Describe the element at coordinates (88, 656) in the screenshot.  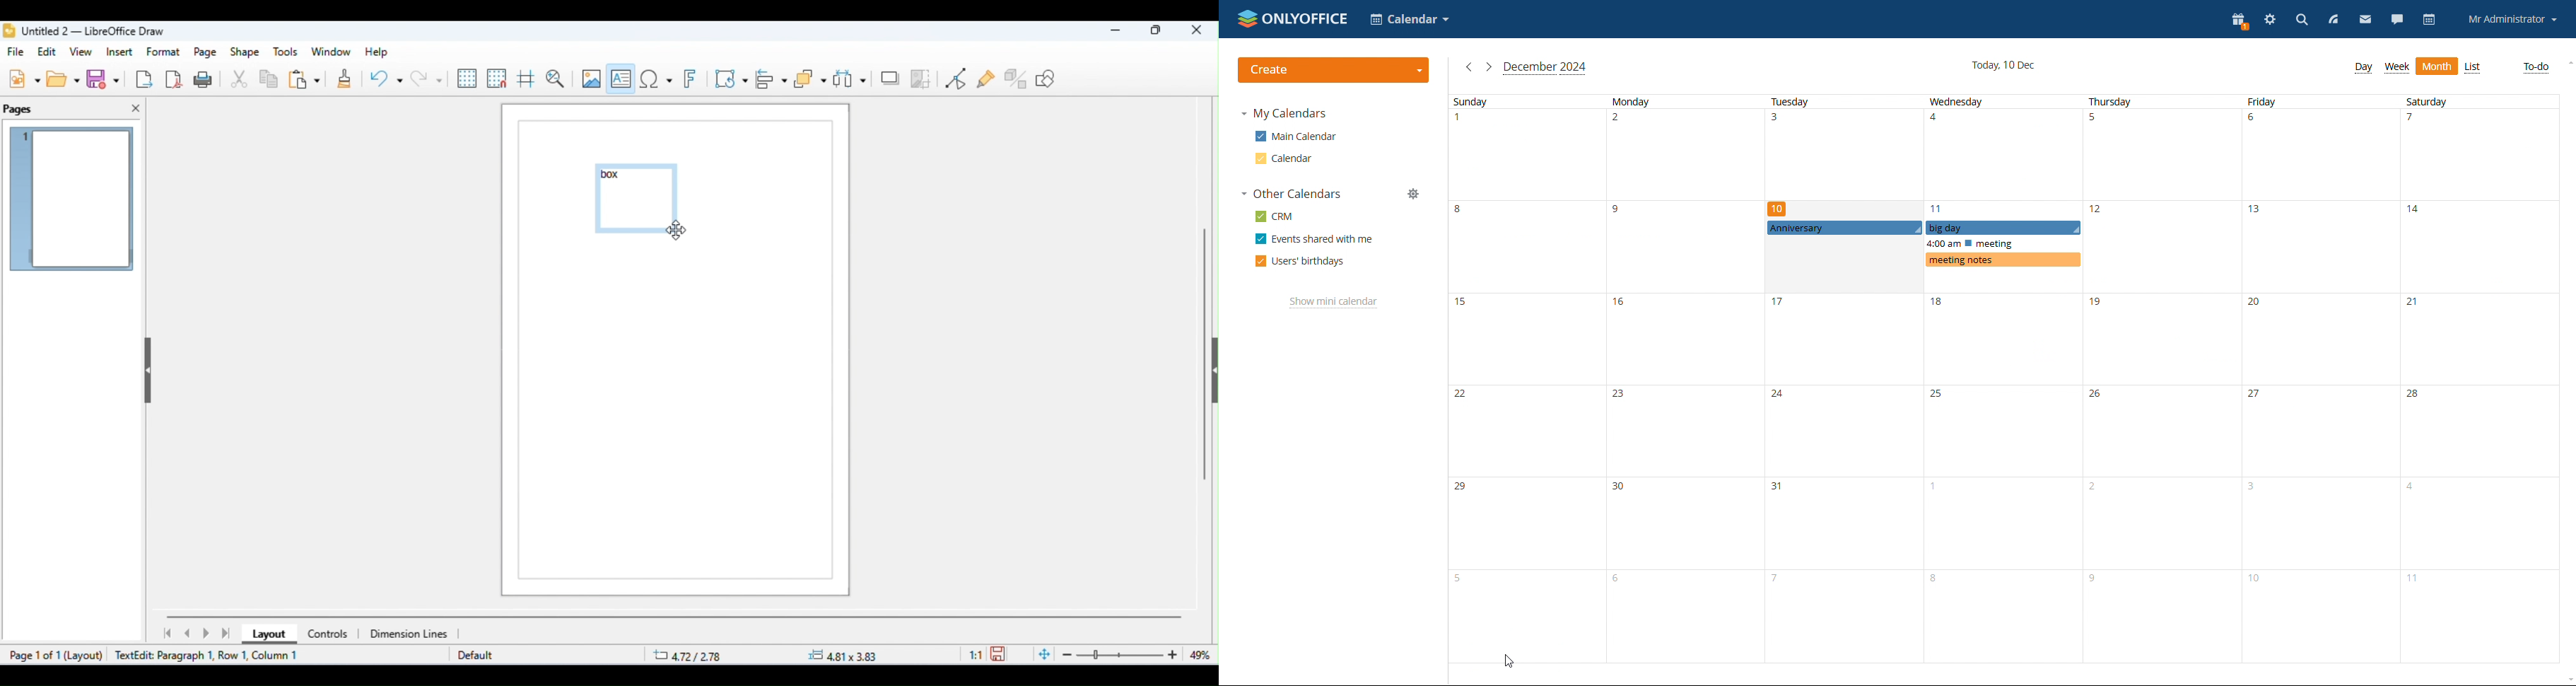
I see `layout` at that location.